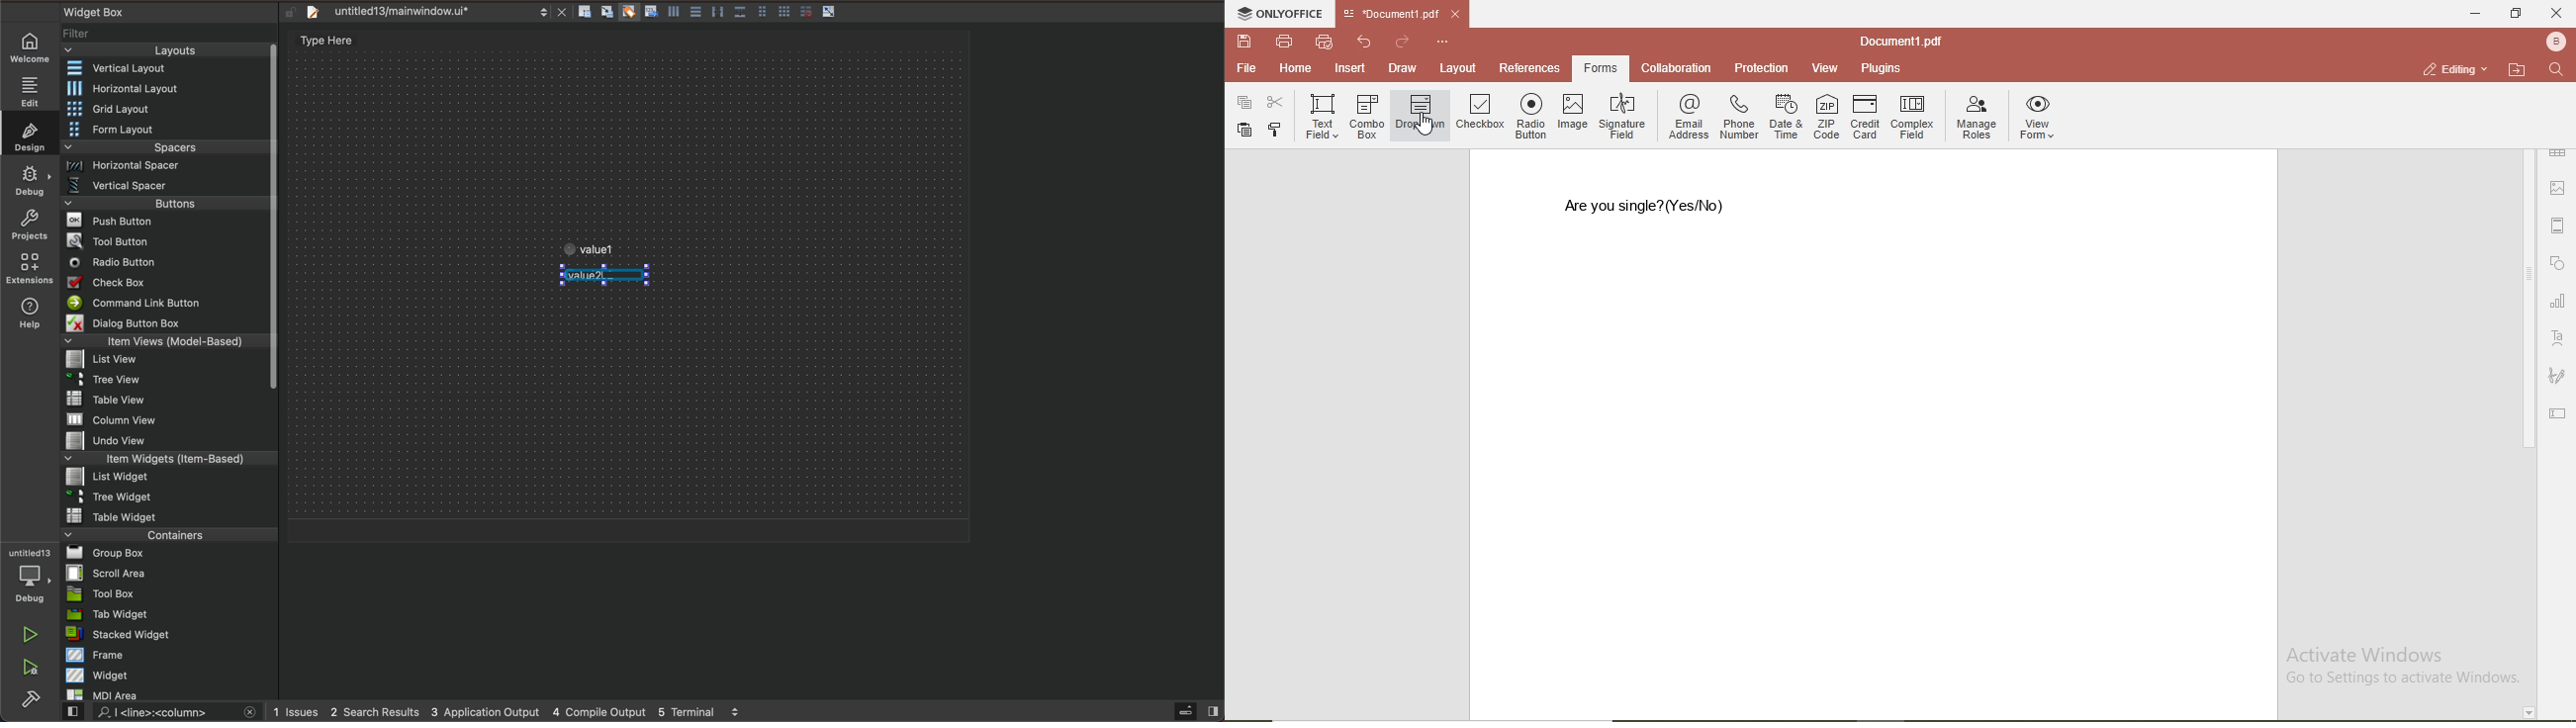  What do you see at coordinates (31, 634) in the screenshot?
I see `run` at bounding box center [31, 634].